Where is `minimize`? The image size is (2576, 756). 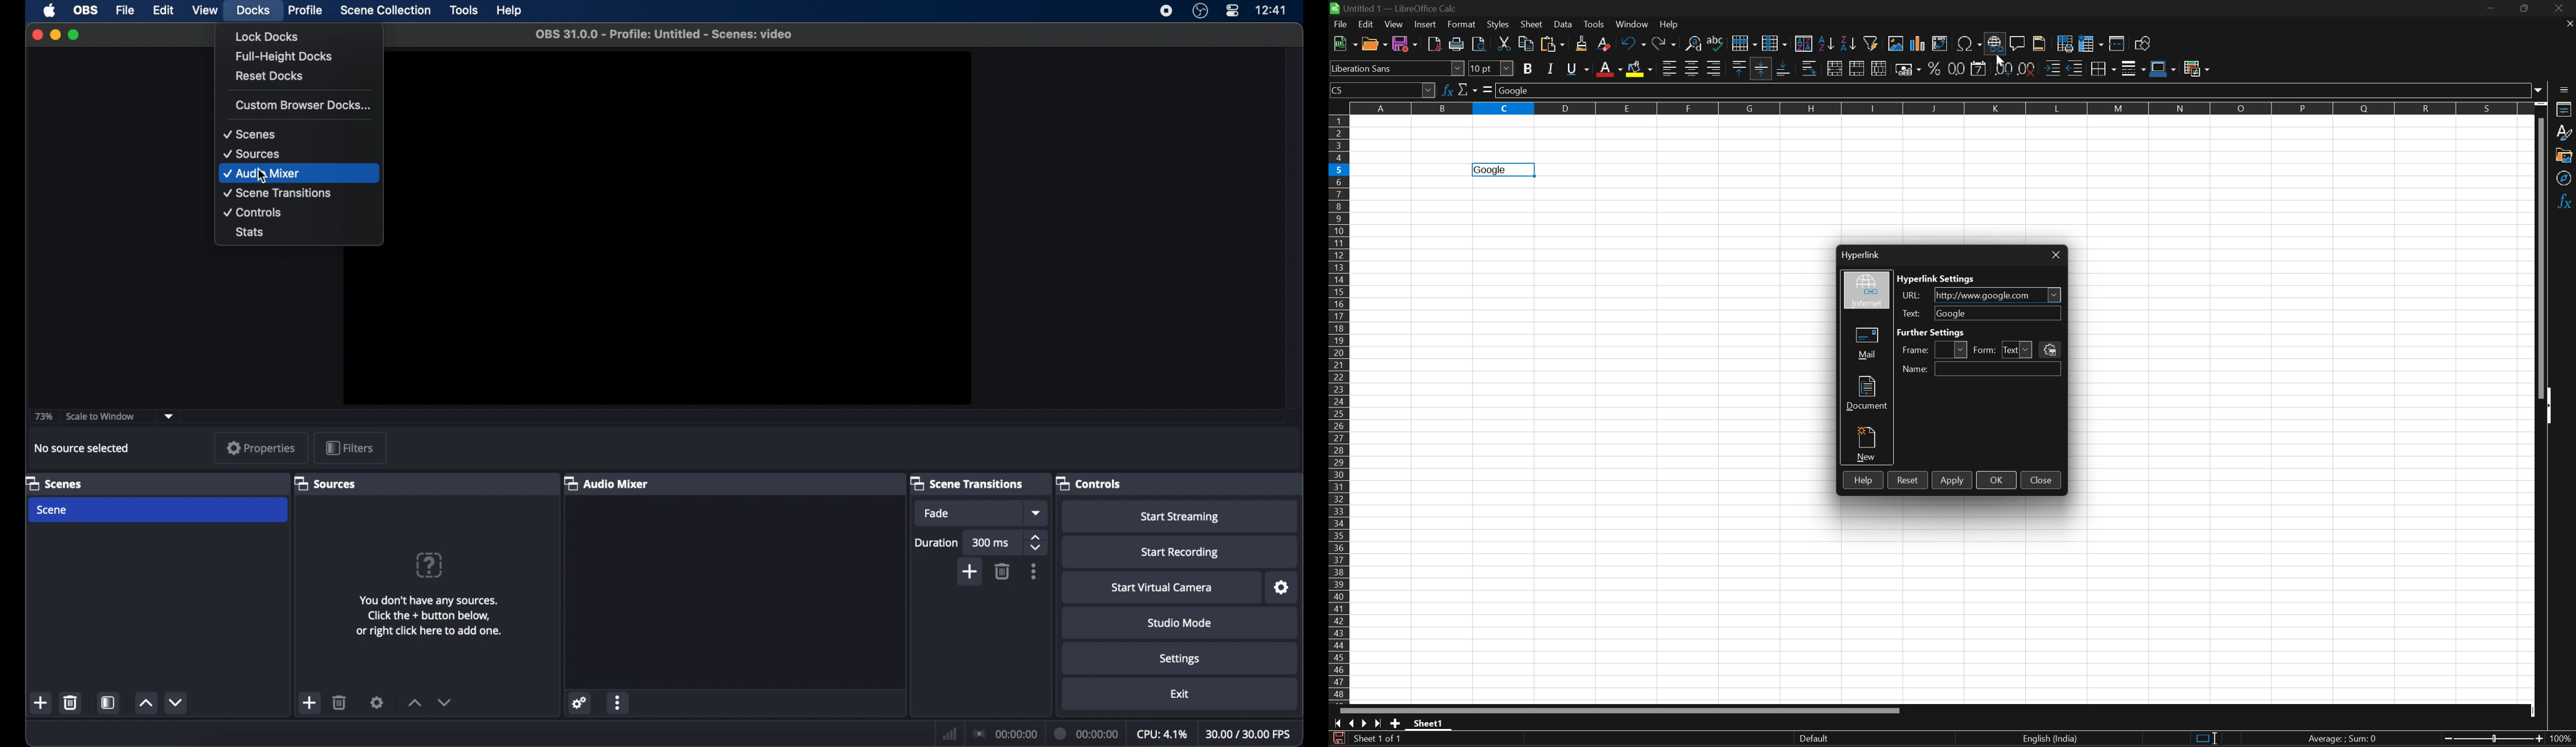 minimize is located at coordinates (55, 35).